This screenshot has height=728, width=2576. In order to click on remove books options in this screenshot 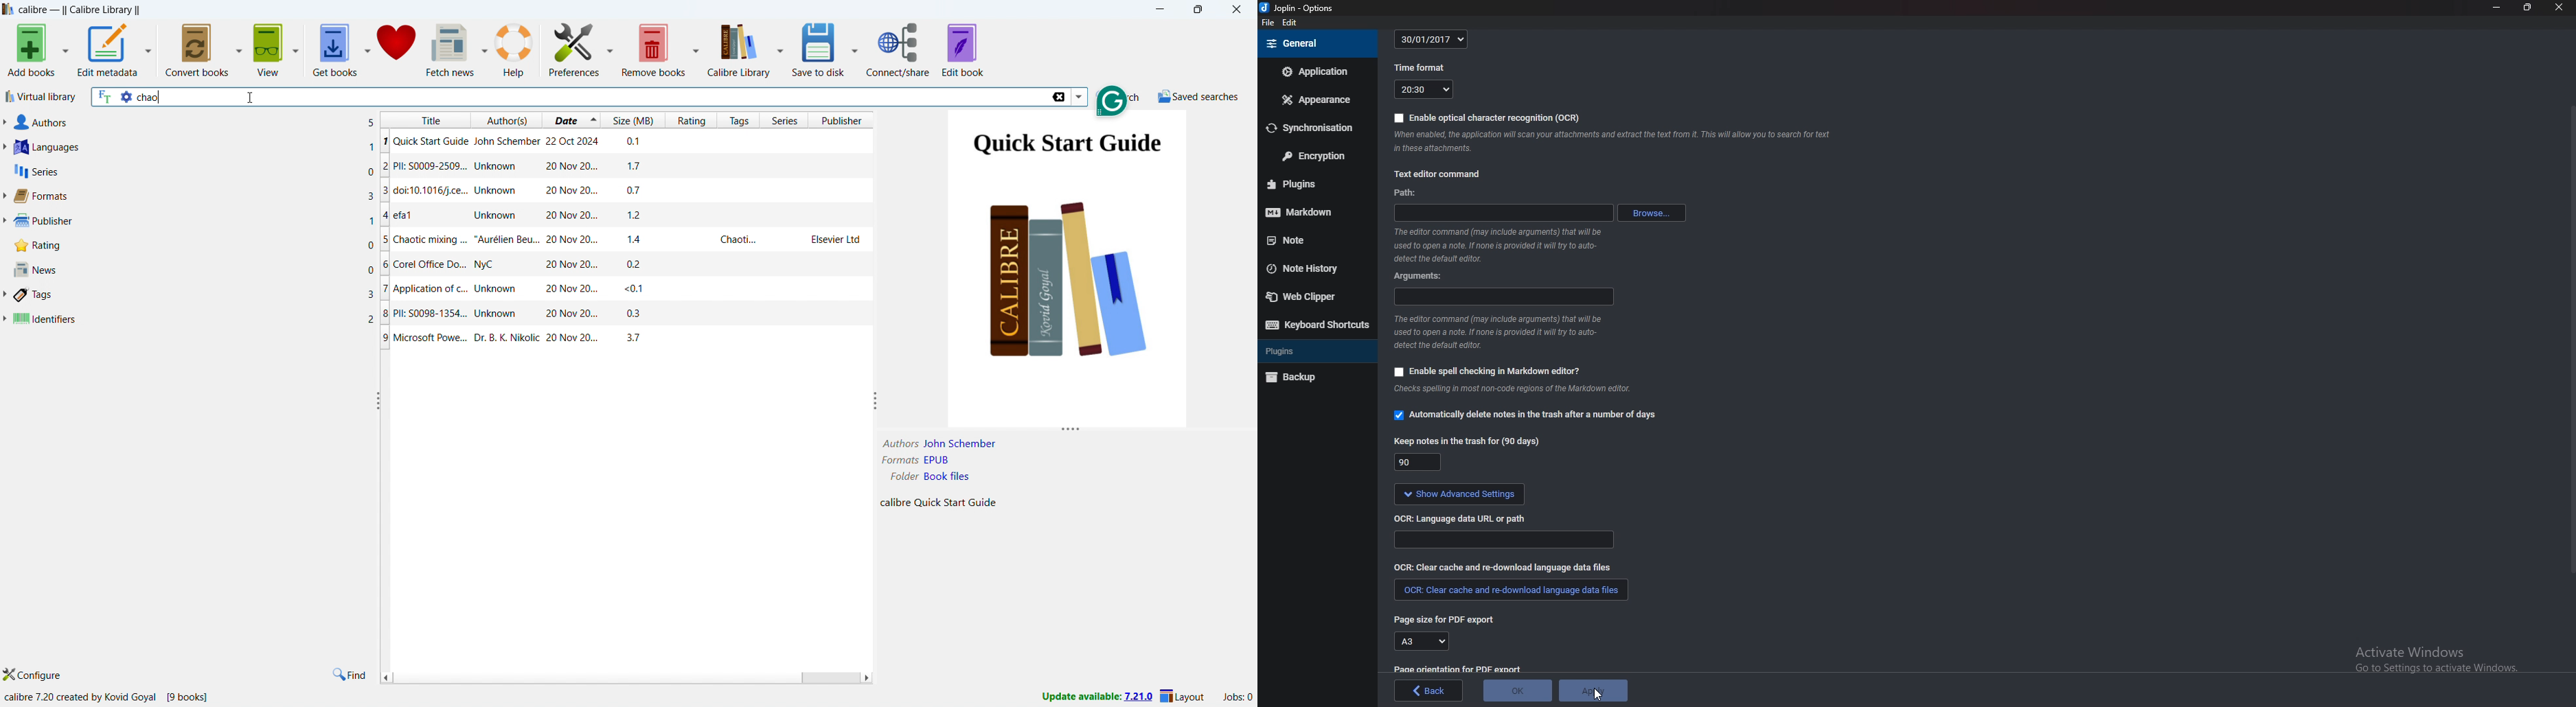, I will do `click(697, 49)`.